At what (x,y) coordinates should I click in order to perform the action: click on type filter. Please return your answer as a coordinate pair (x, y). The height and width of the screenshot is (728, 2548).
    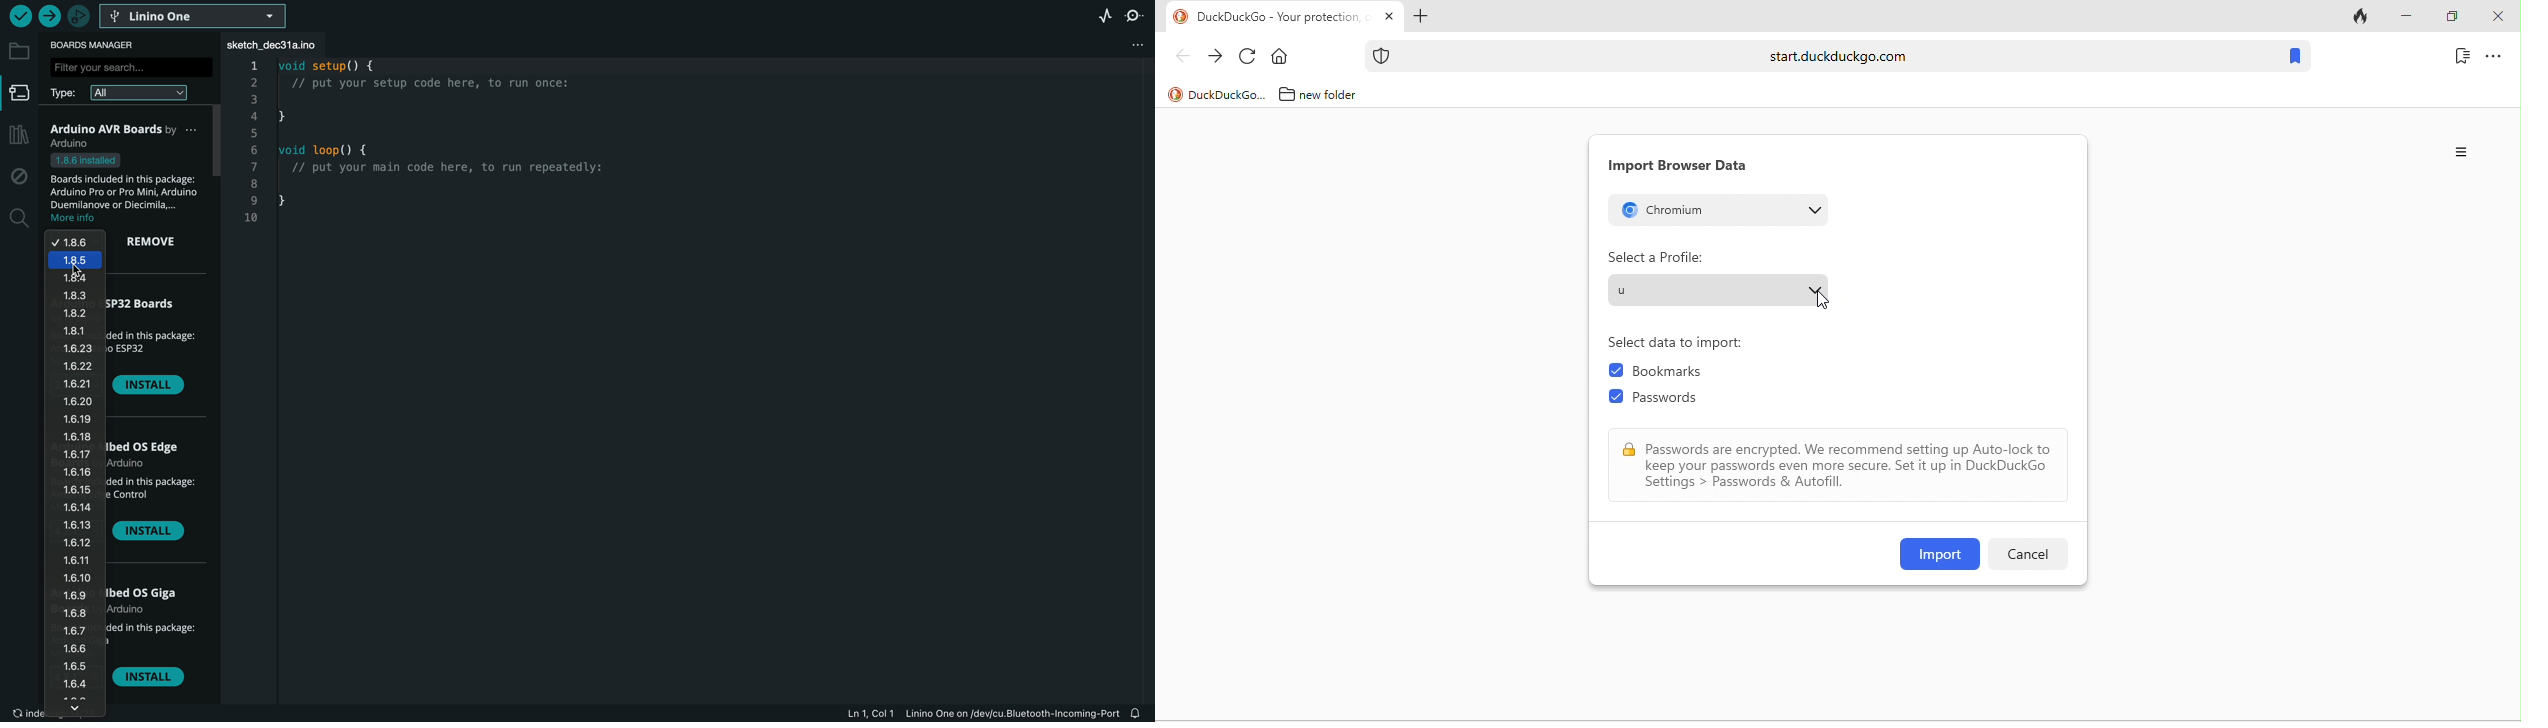
    Looking at the image, I should click on (127, 92).